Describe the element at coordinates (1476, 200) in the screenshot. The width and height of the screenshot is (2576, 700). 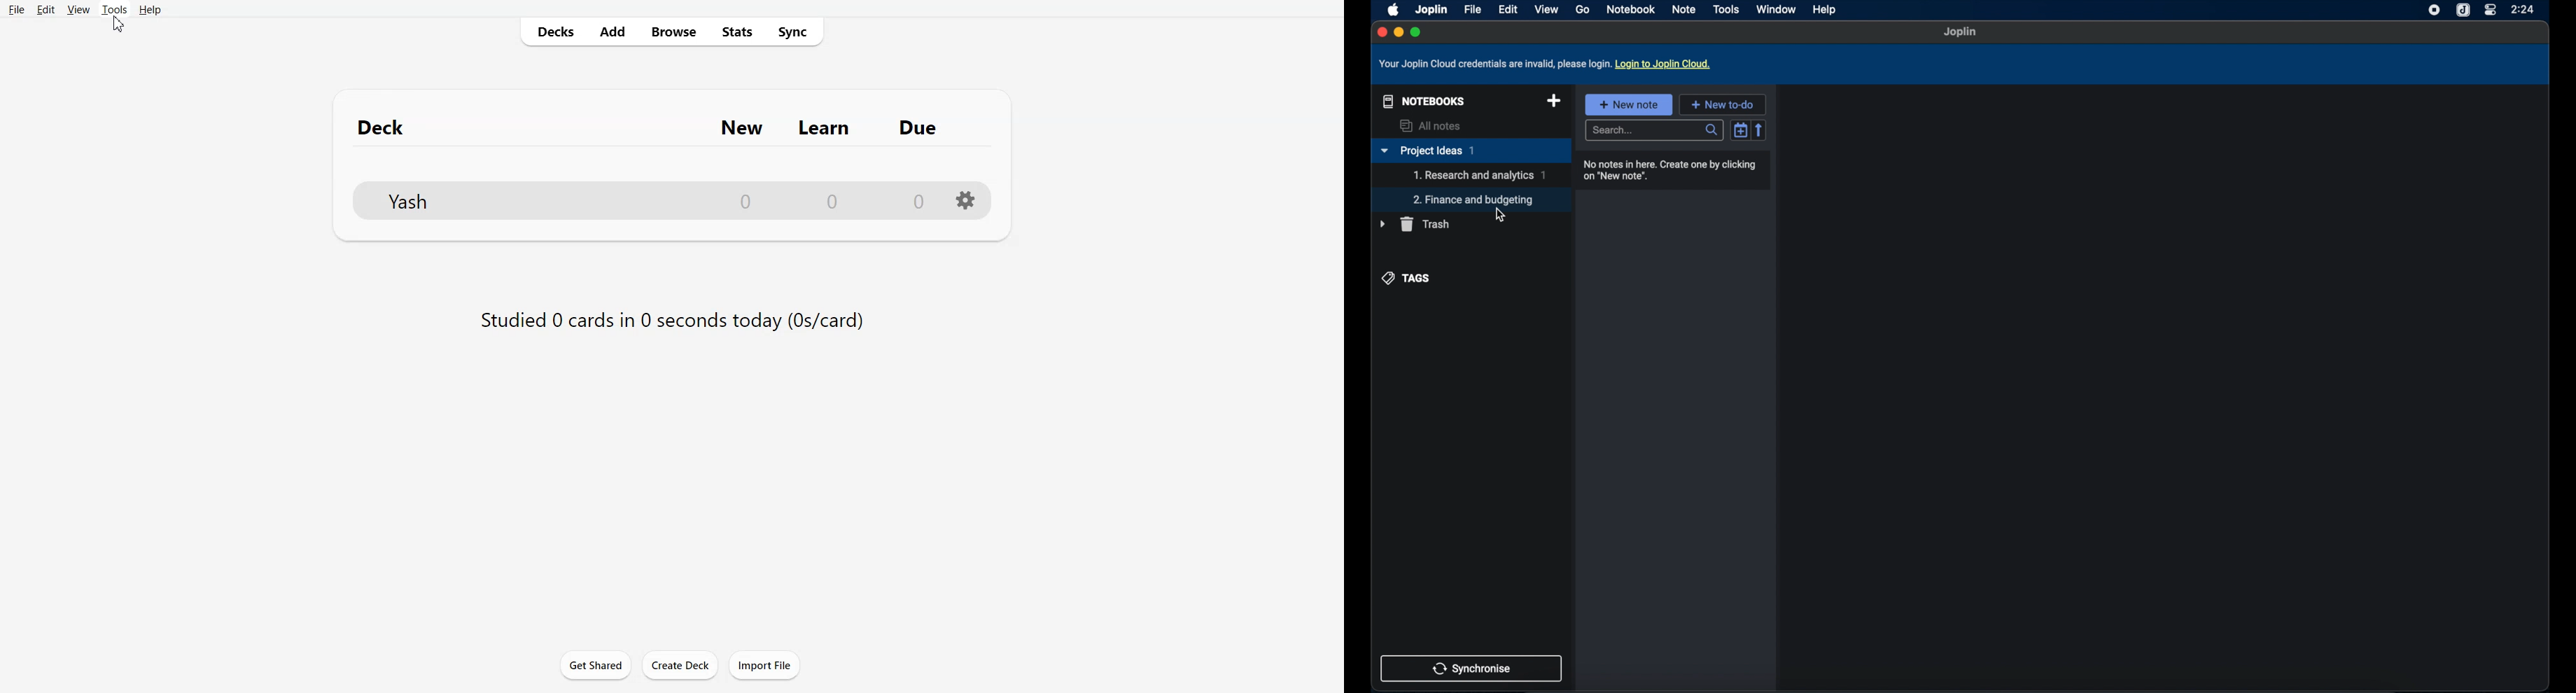
I see `Finance and Budgeting(sub-notebook)` at that location.